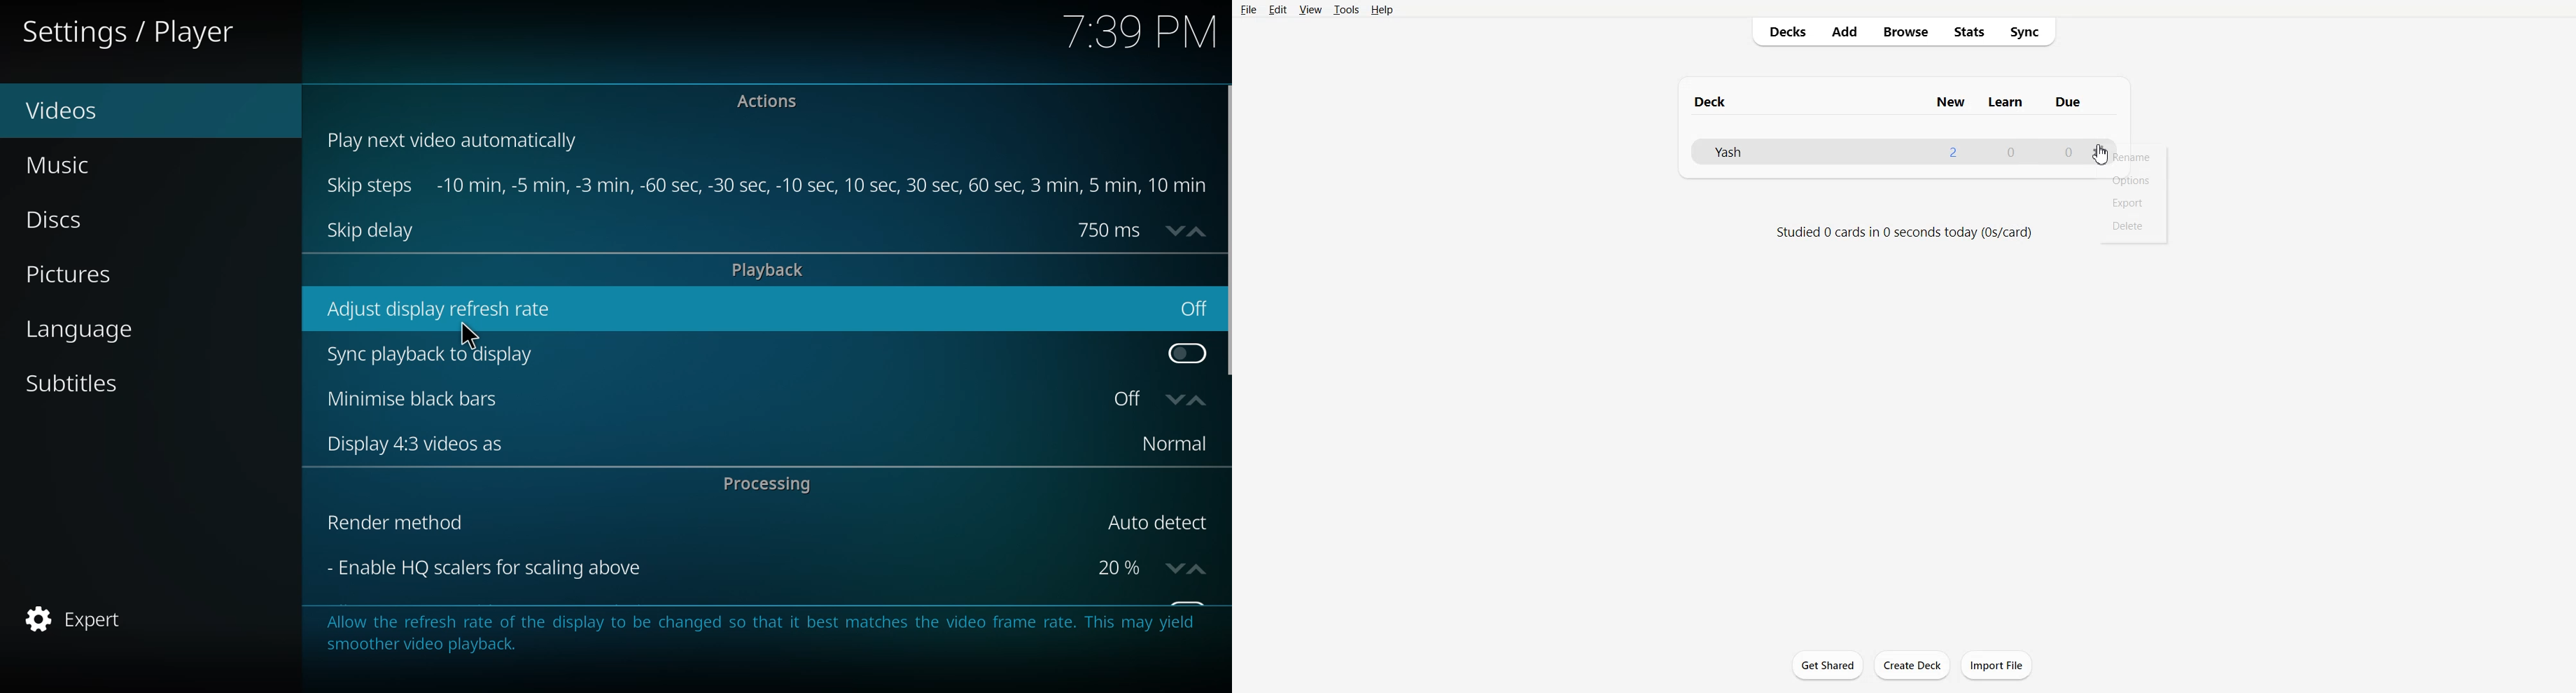 The width and height of the screenshot is (2576, 700). Describe the element at coordinates (2069, 102) in the screenshot. I see `due` at that location.